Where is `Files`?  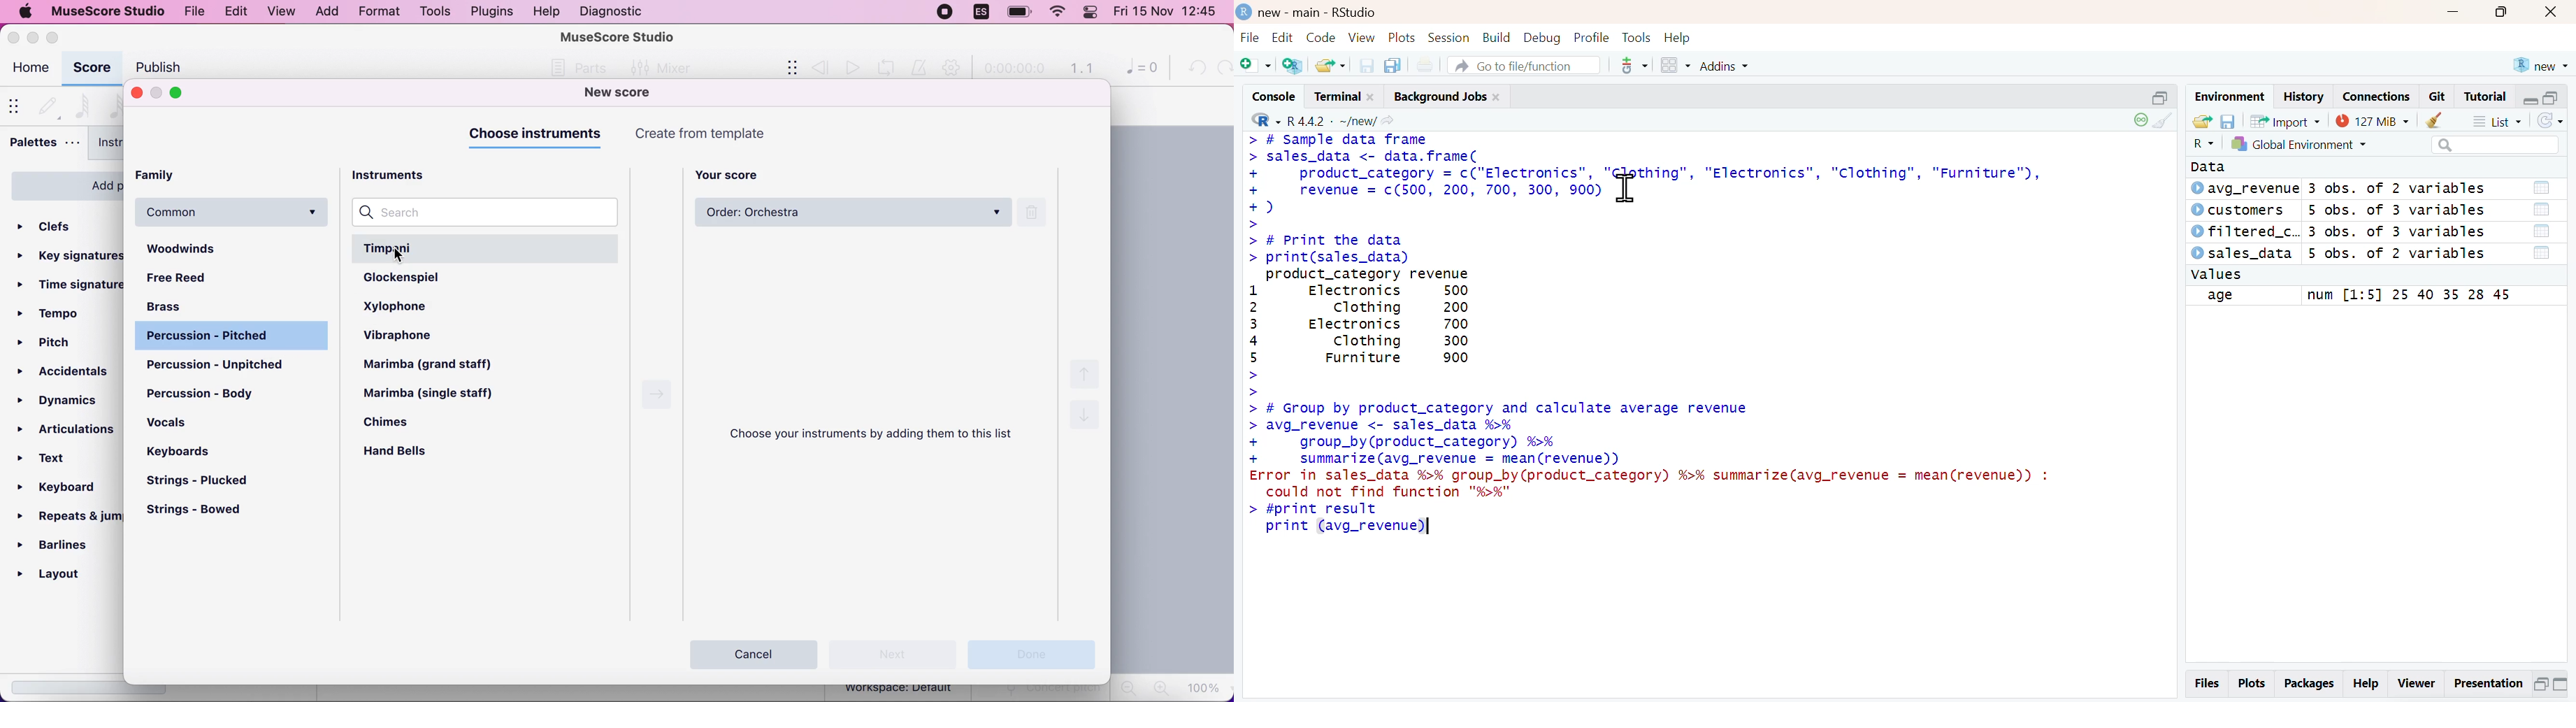 Files is located at coordinates (2208, 683).